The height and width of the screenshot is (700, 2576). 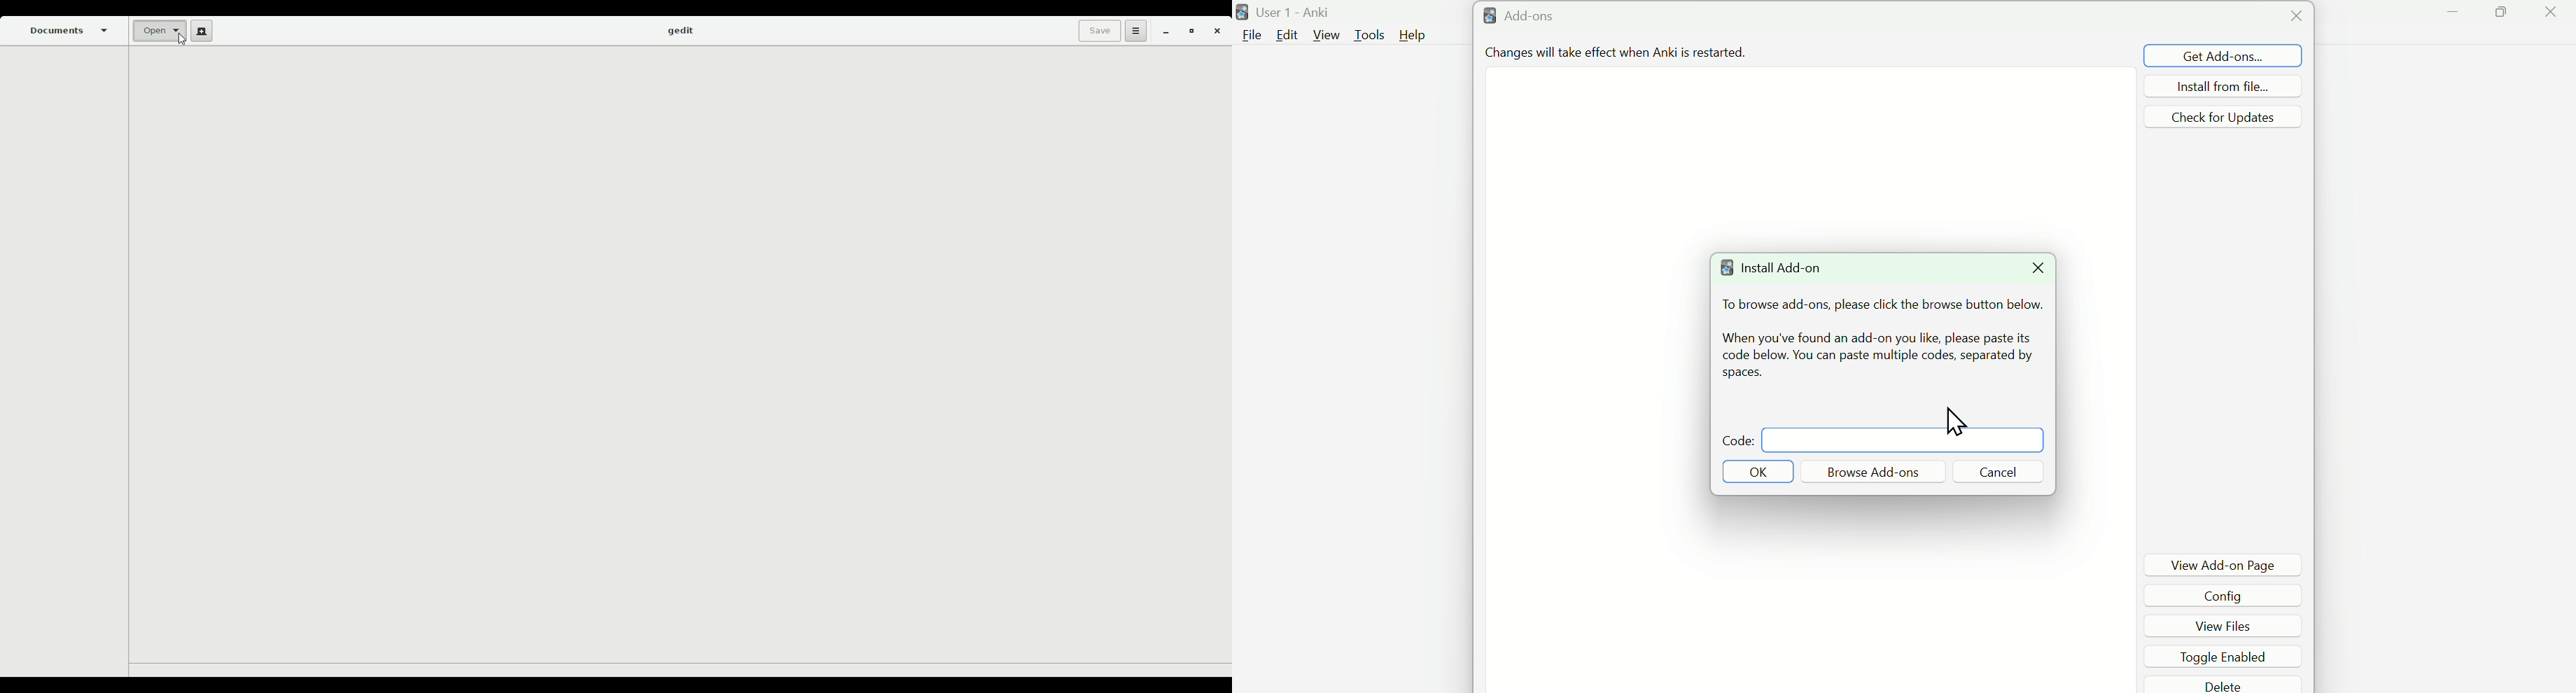 I want to click on Get add Ons, so click(x=2223, y=55).